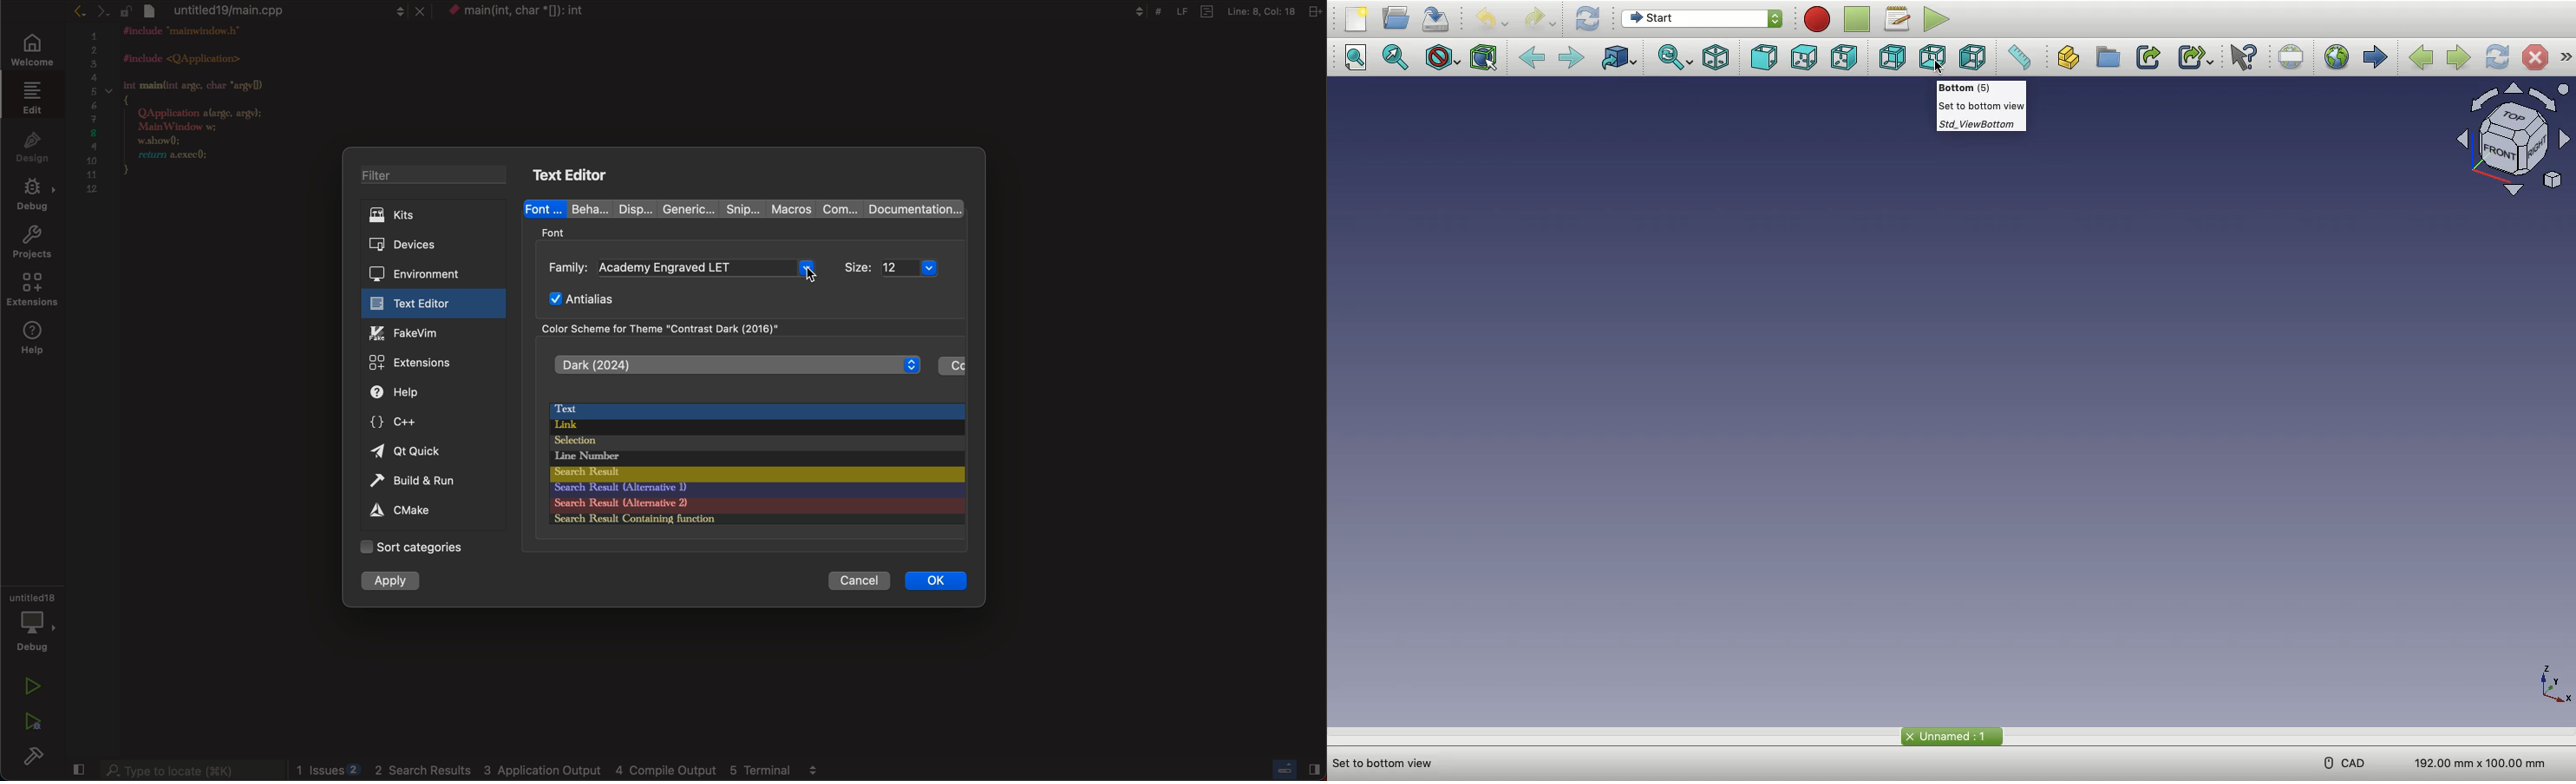 The height and width of the screenshot is (784, 2576). I want to click on Fit selection, so click(1396, 57).